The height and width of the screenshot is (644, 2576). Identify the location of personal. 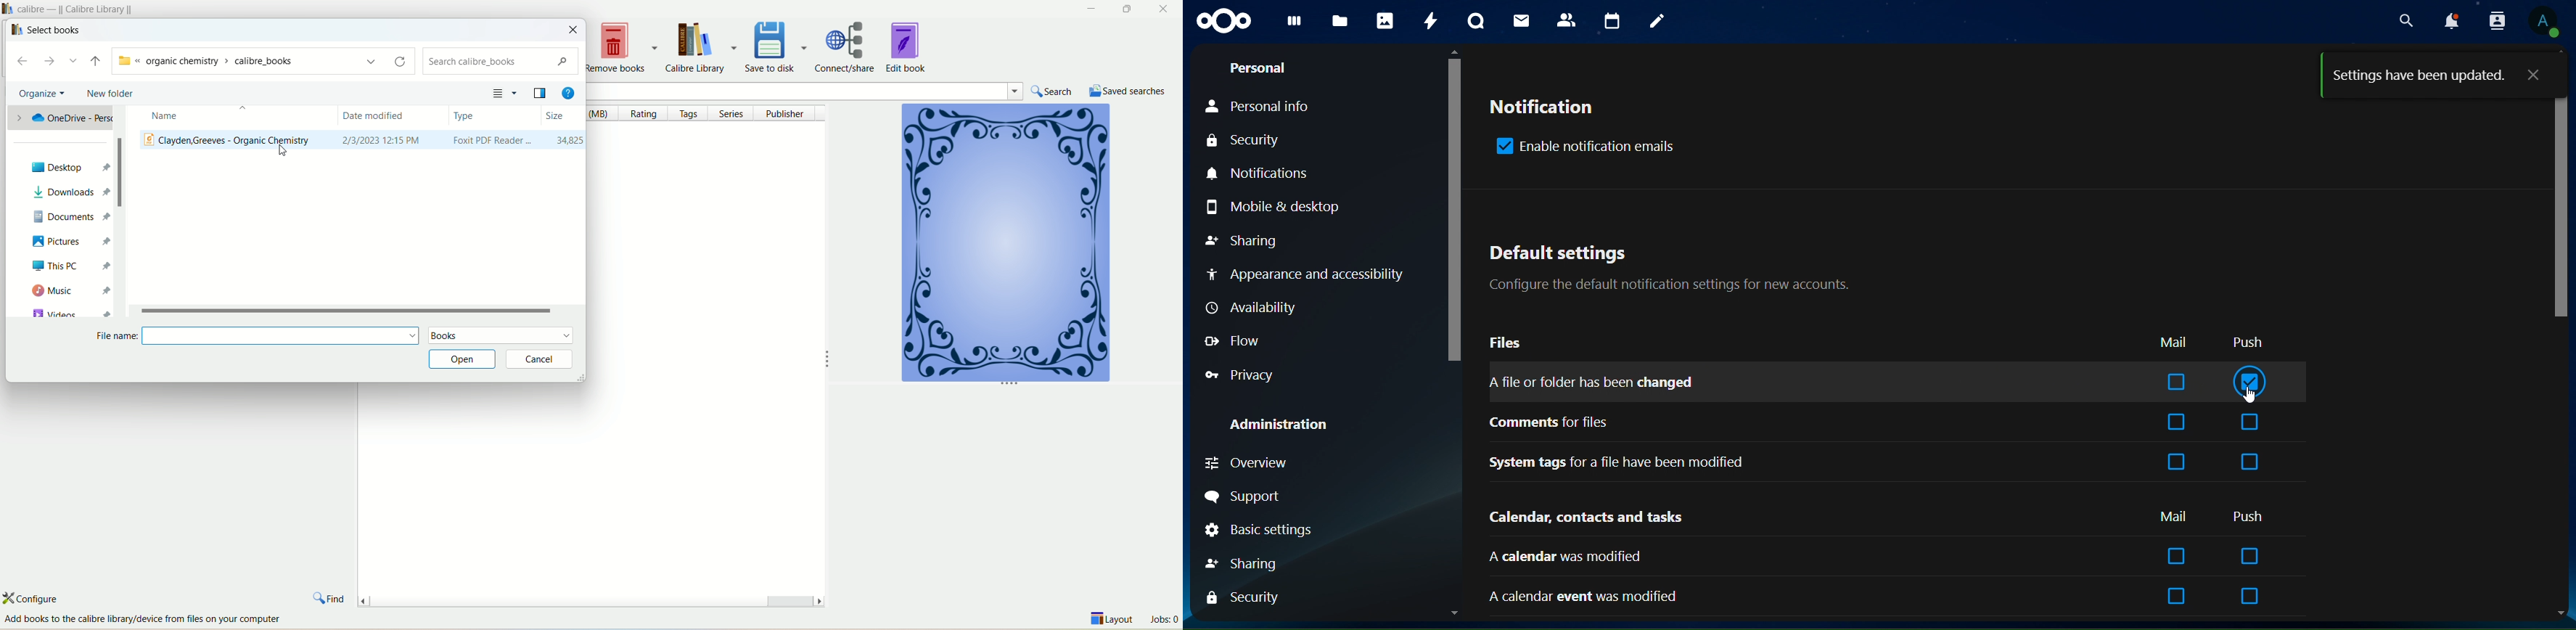
(1277, 69).